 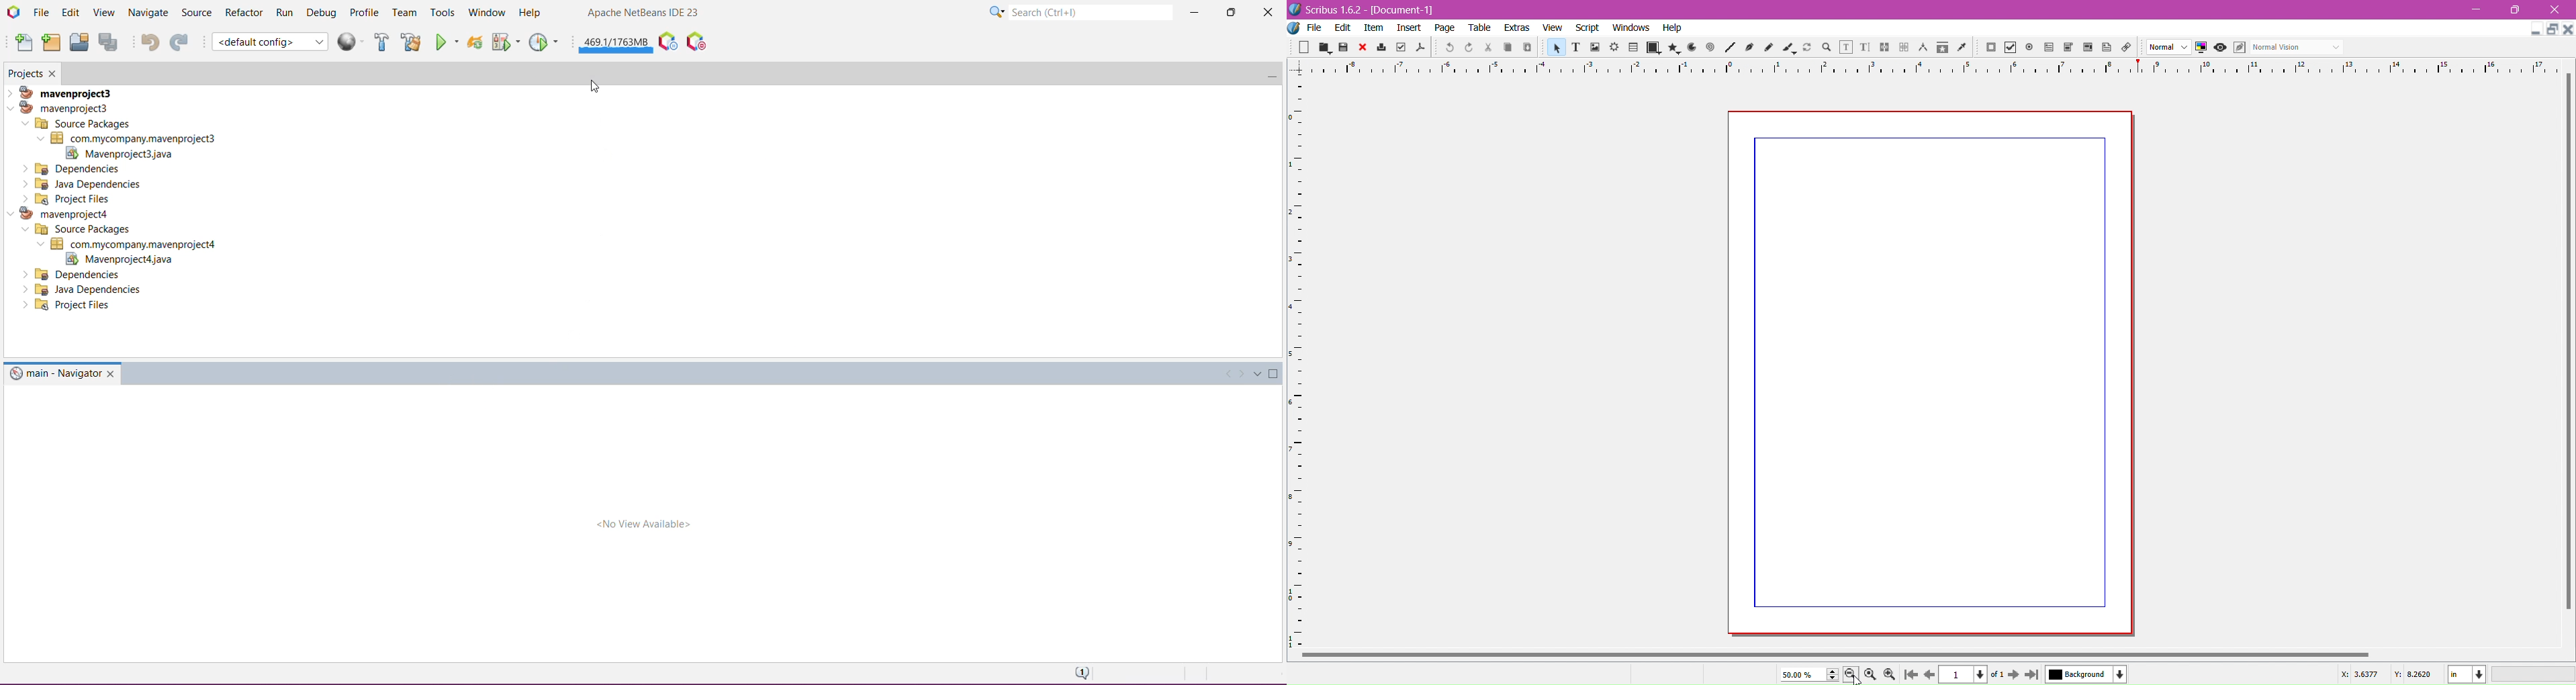 I want to click on Script, so click(x=1588, y=28).